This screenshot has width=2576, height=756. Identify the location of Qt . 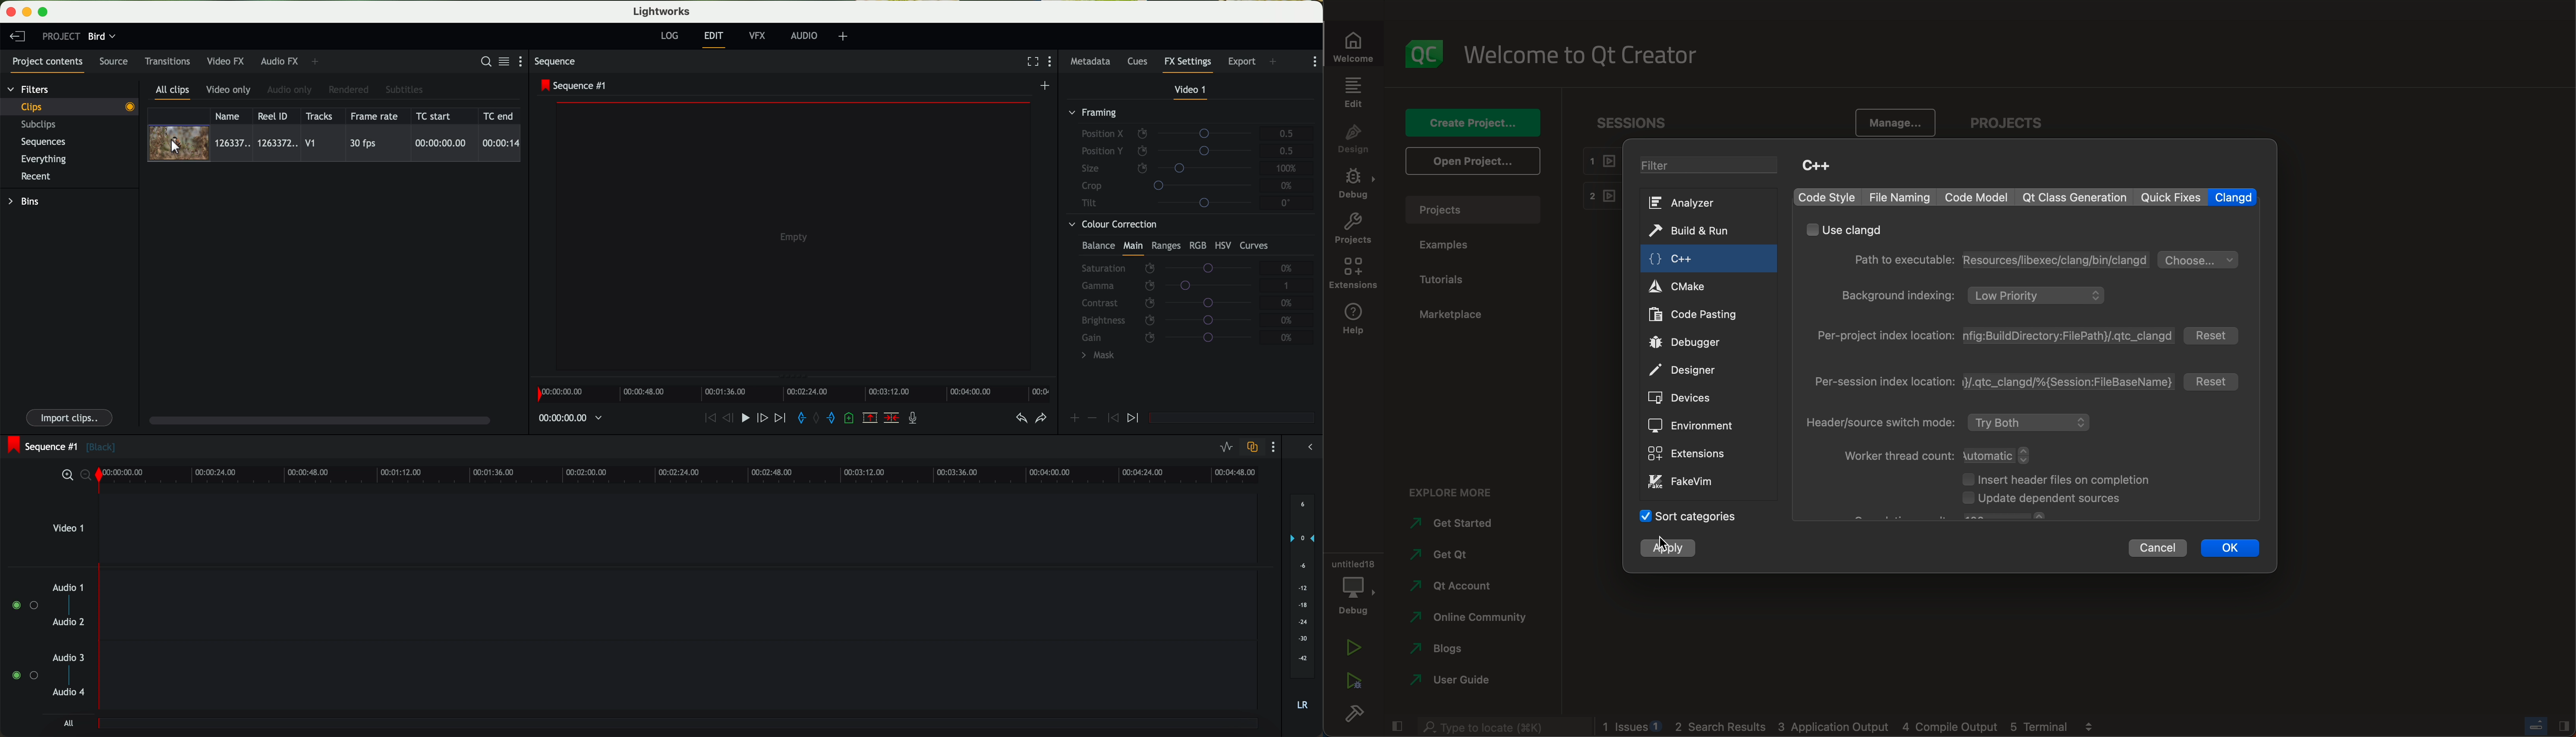
(1696, 426).